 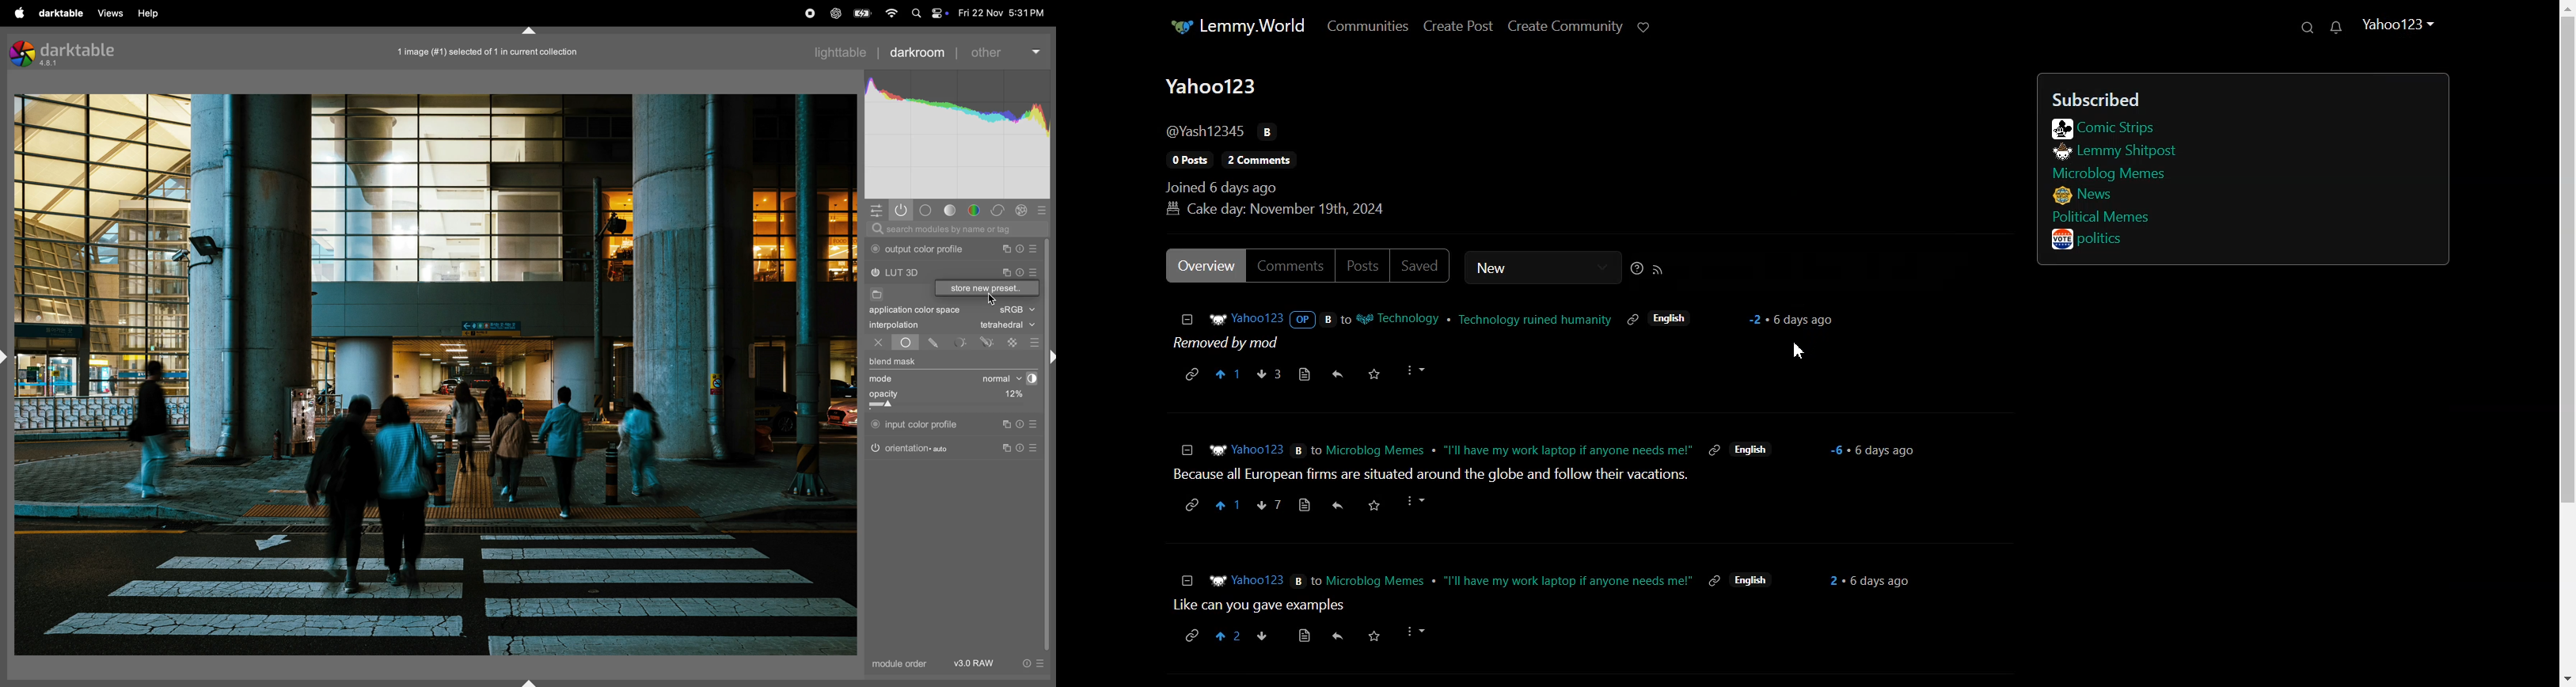 I want to click on Comments, so click(x=1291, y=265).